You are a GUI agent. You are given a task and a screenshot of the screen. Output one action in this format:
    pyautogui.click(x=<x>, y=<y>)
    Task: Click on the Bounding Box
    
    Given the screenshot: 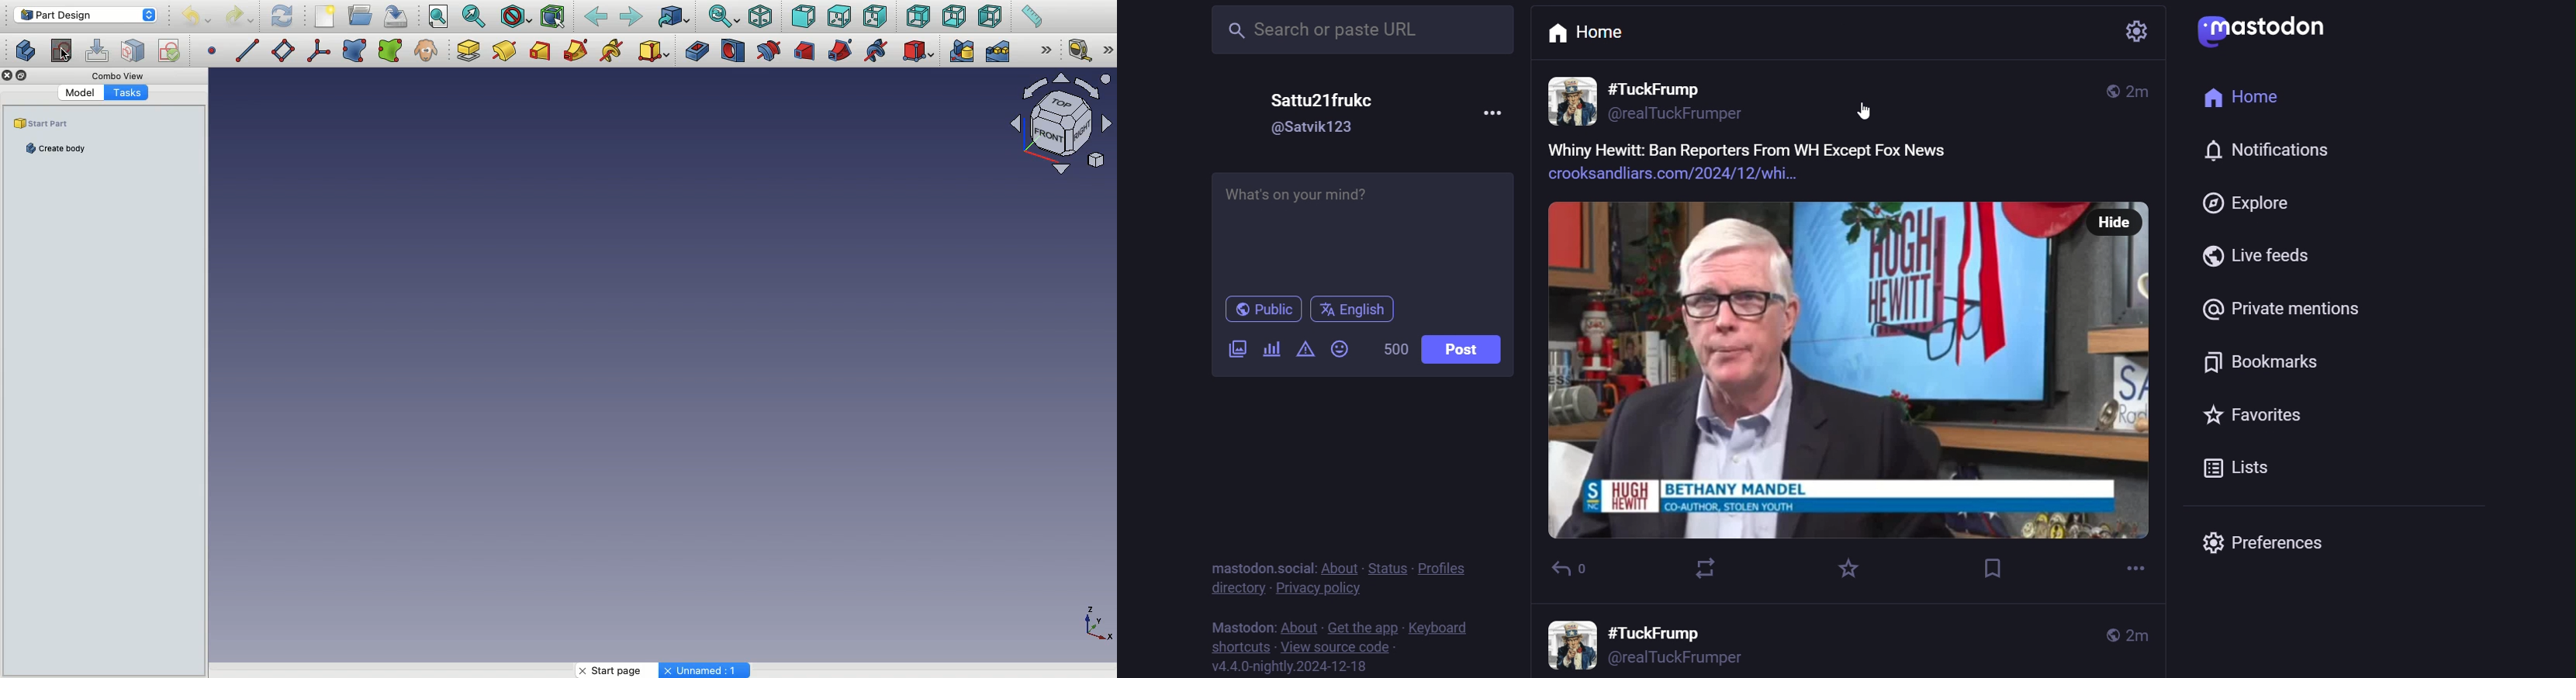 What is the action you would take?
    pyautogui.click(x=552, y=17)
    